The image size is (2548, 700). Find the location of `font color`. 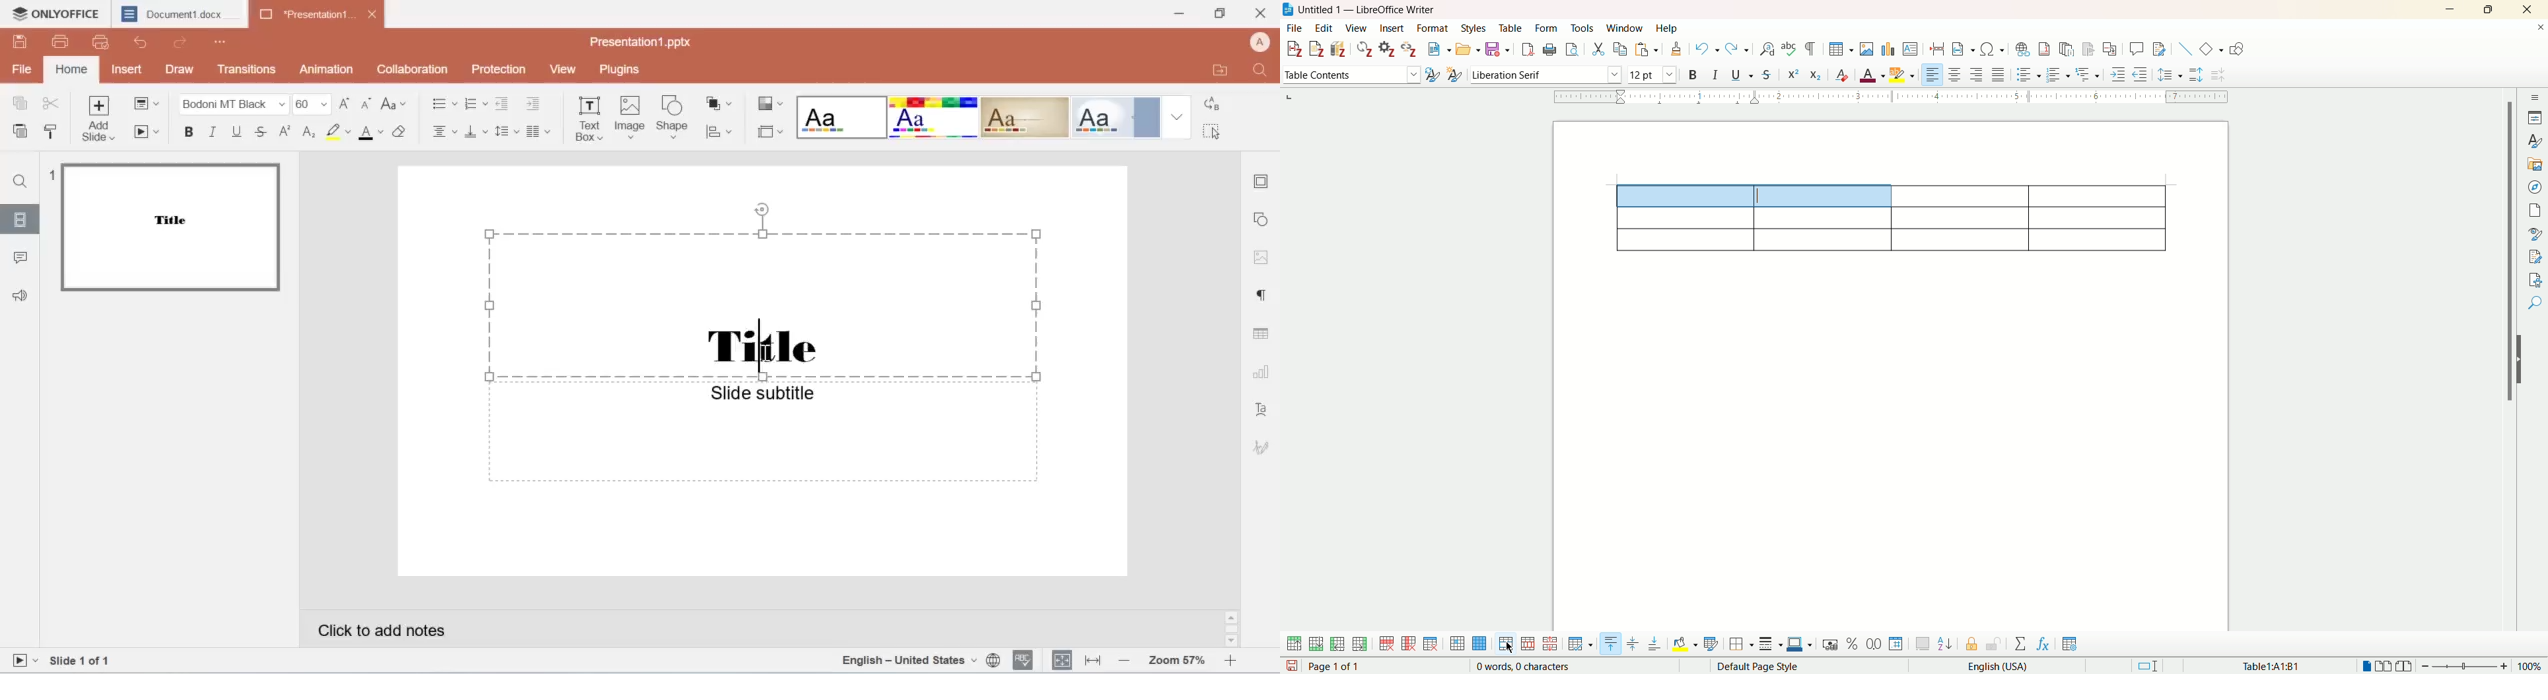

font color is located at coordinates (371, 134).